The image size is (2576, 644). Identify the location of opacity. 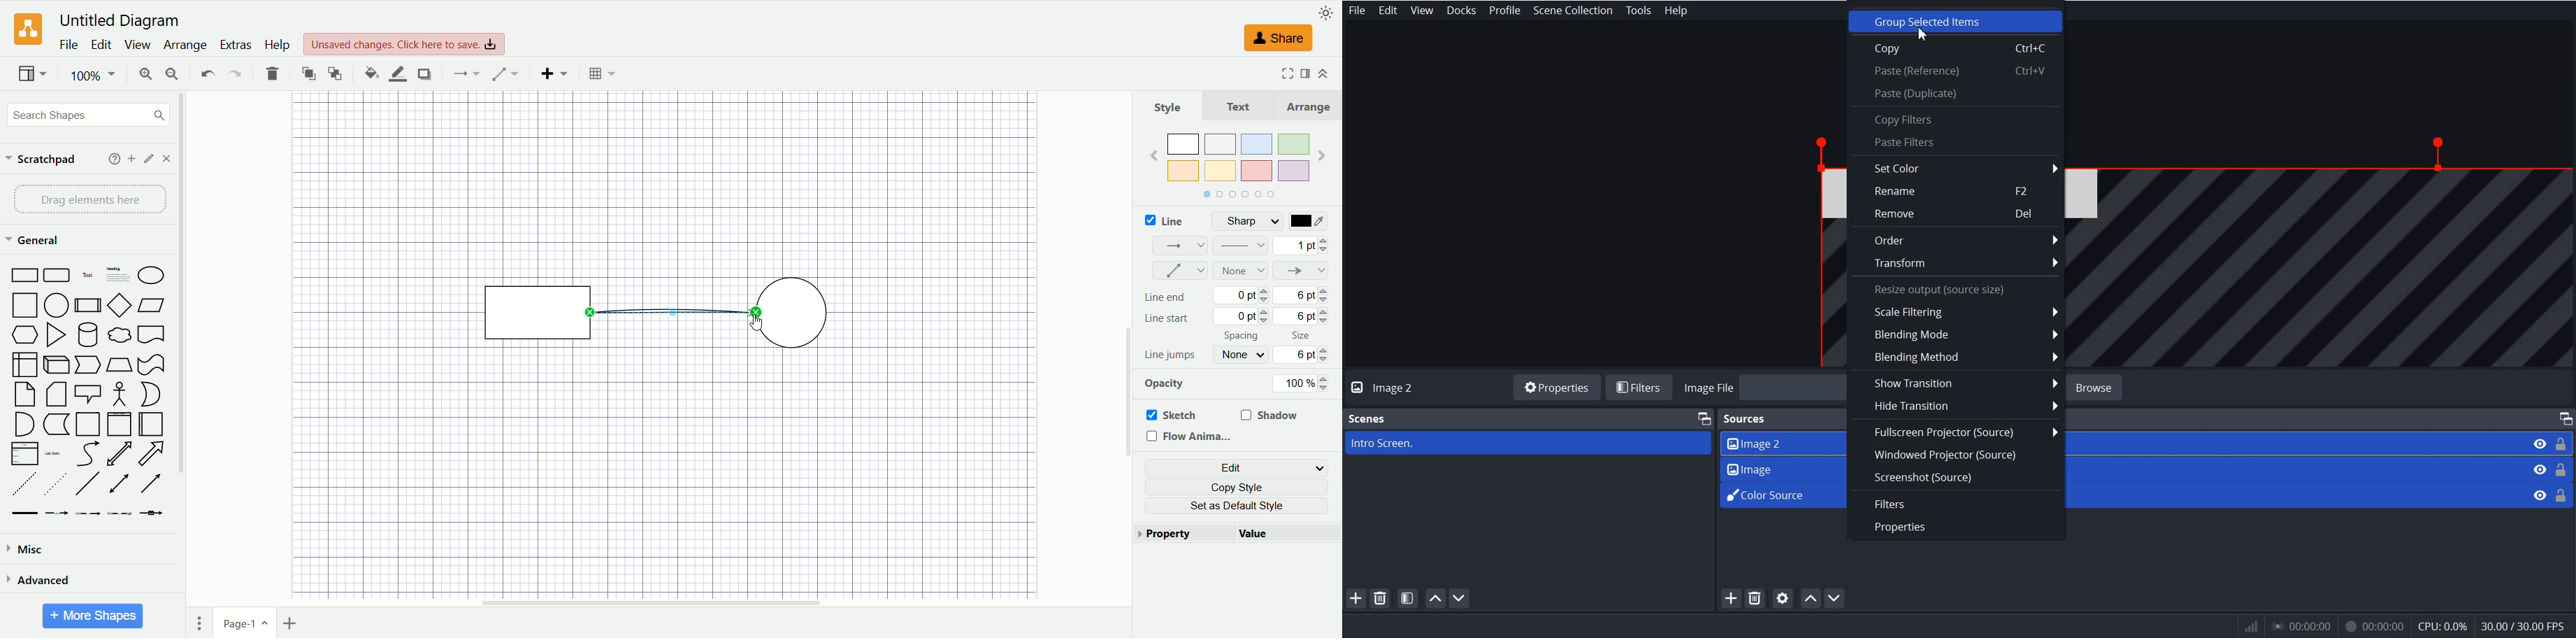
(1167, 383).